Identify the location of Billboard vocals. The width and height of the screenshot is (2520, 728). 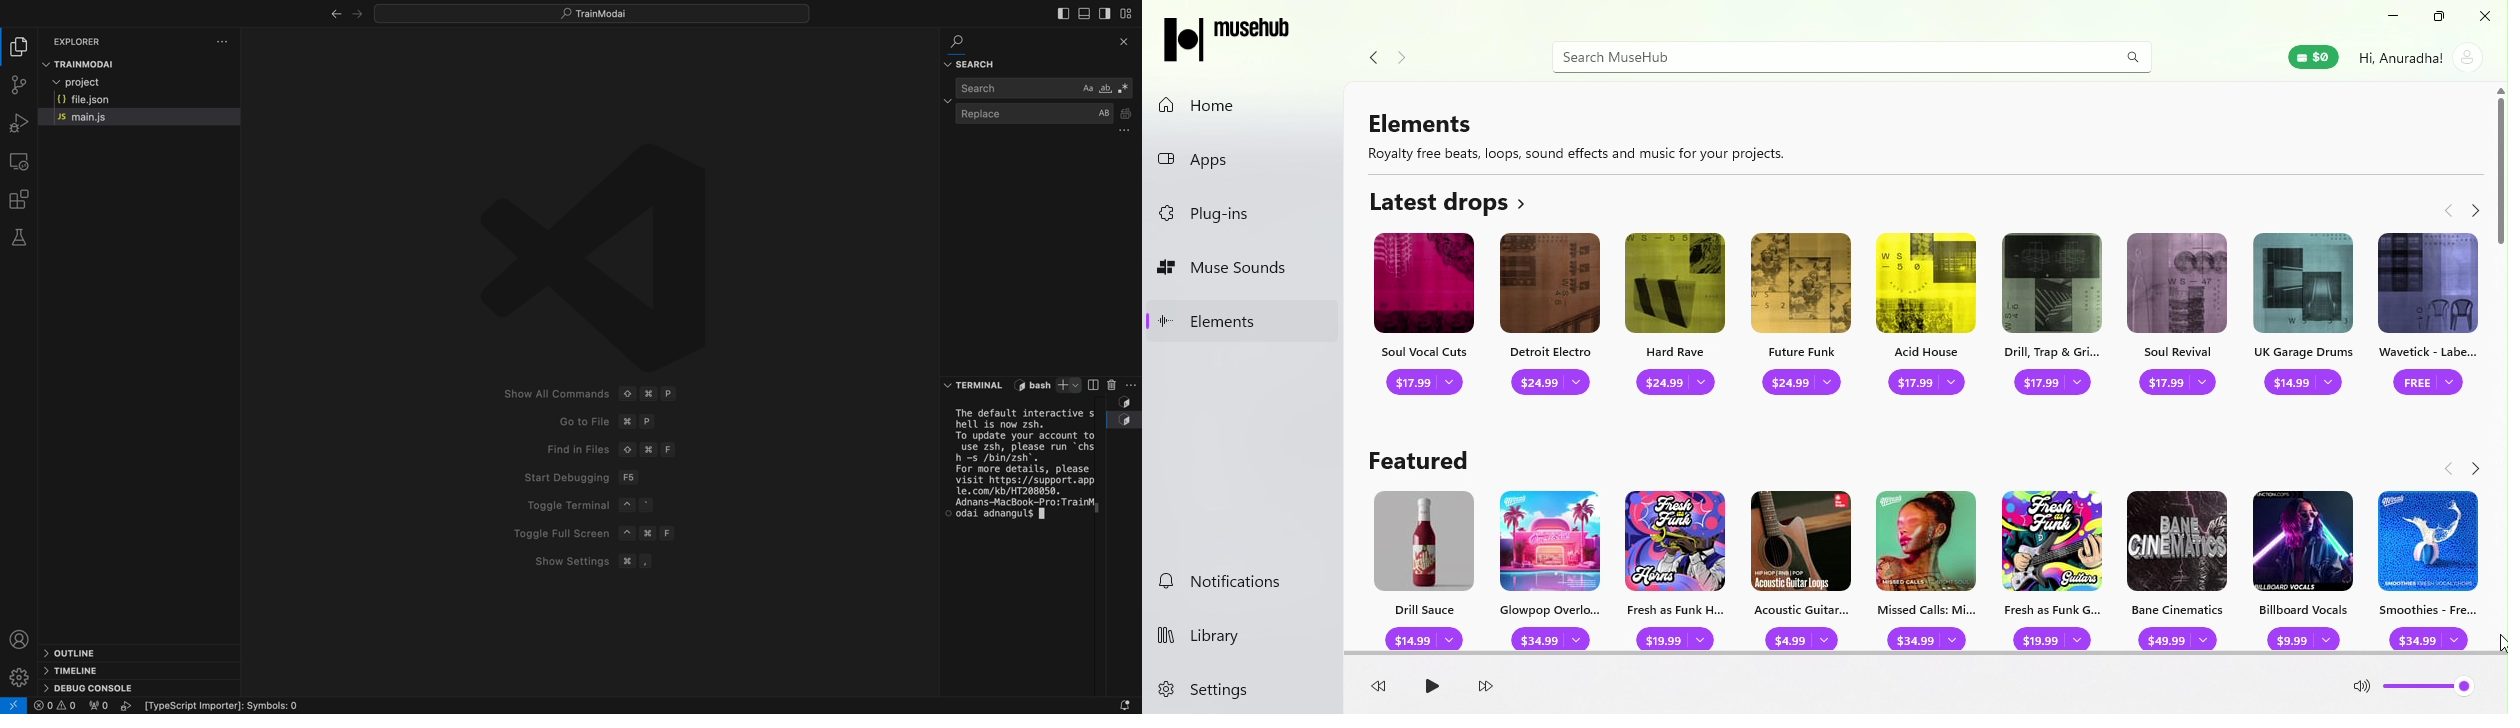
(2307, 566).